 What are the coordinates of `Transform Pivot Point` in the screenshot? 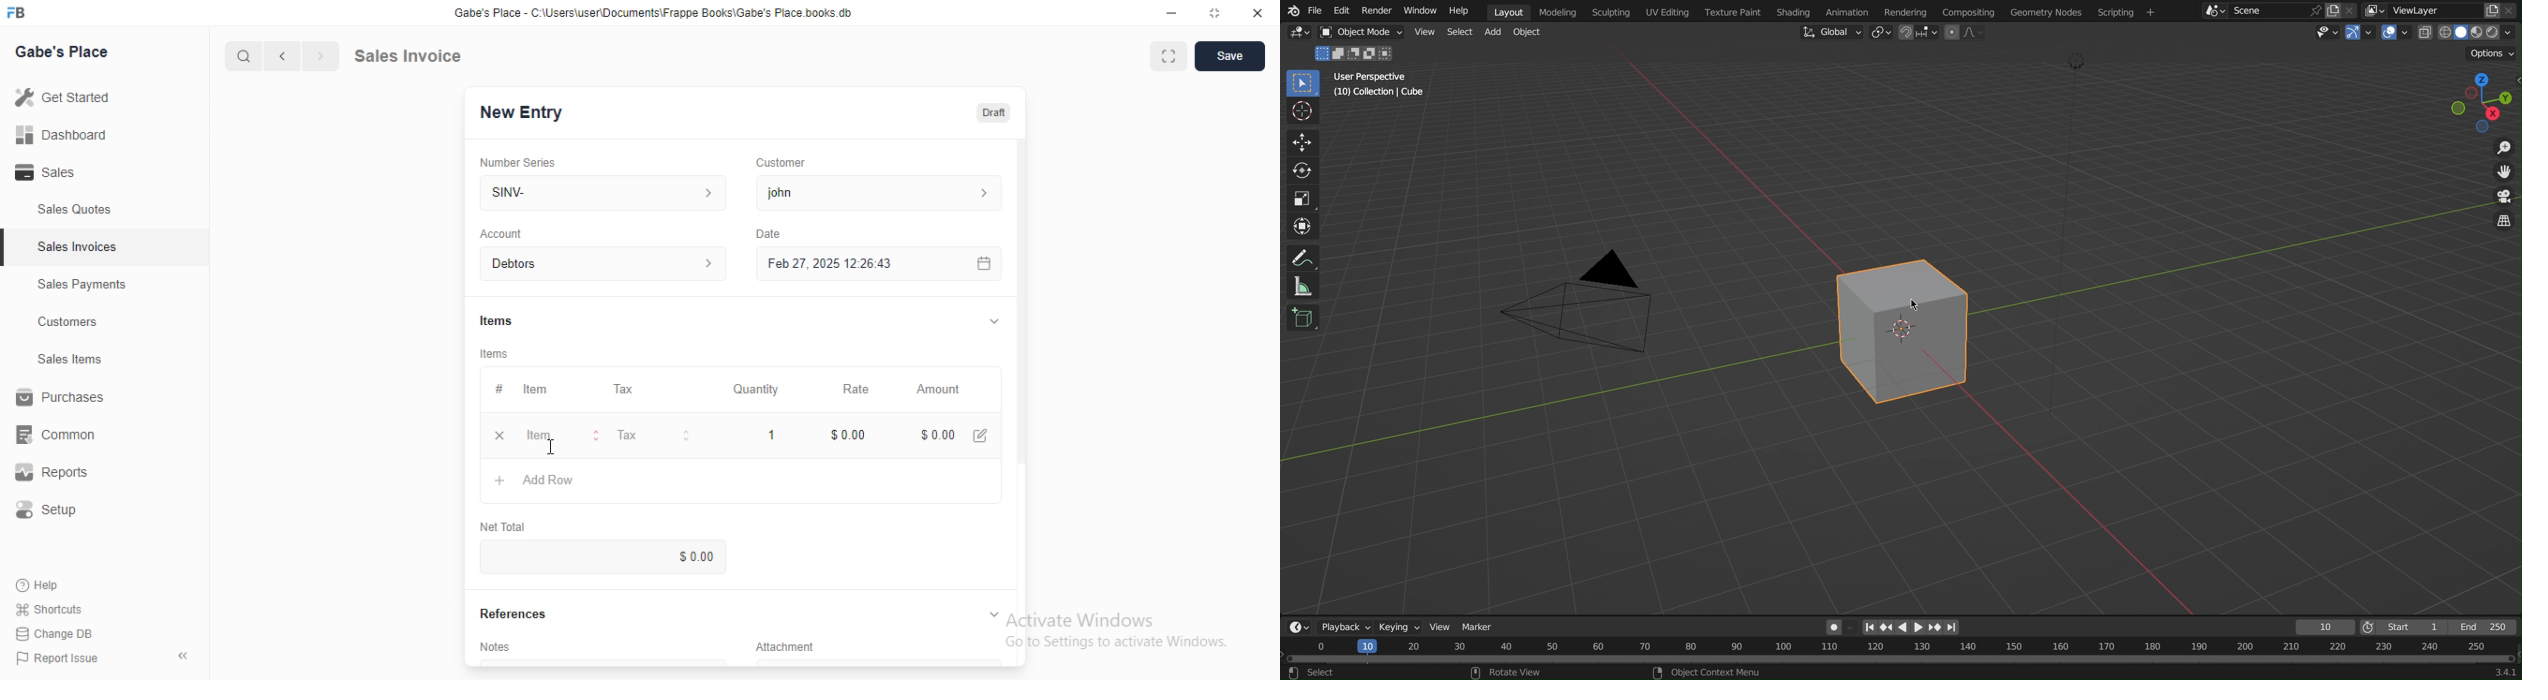 It's located at (1884, 34).